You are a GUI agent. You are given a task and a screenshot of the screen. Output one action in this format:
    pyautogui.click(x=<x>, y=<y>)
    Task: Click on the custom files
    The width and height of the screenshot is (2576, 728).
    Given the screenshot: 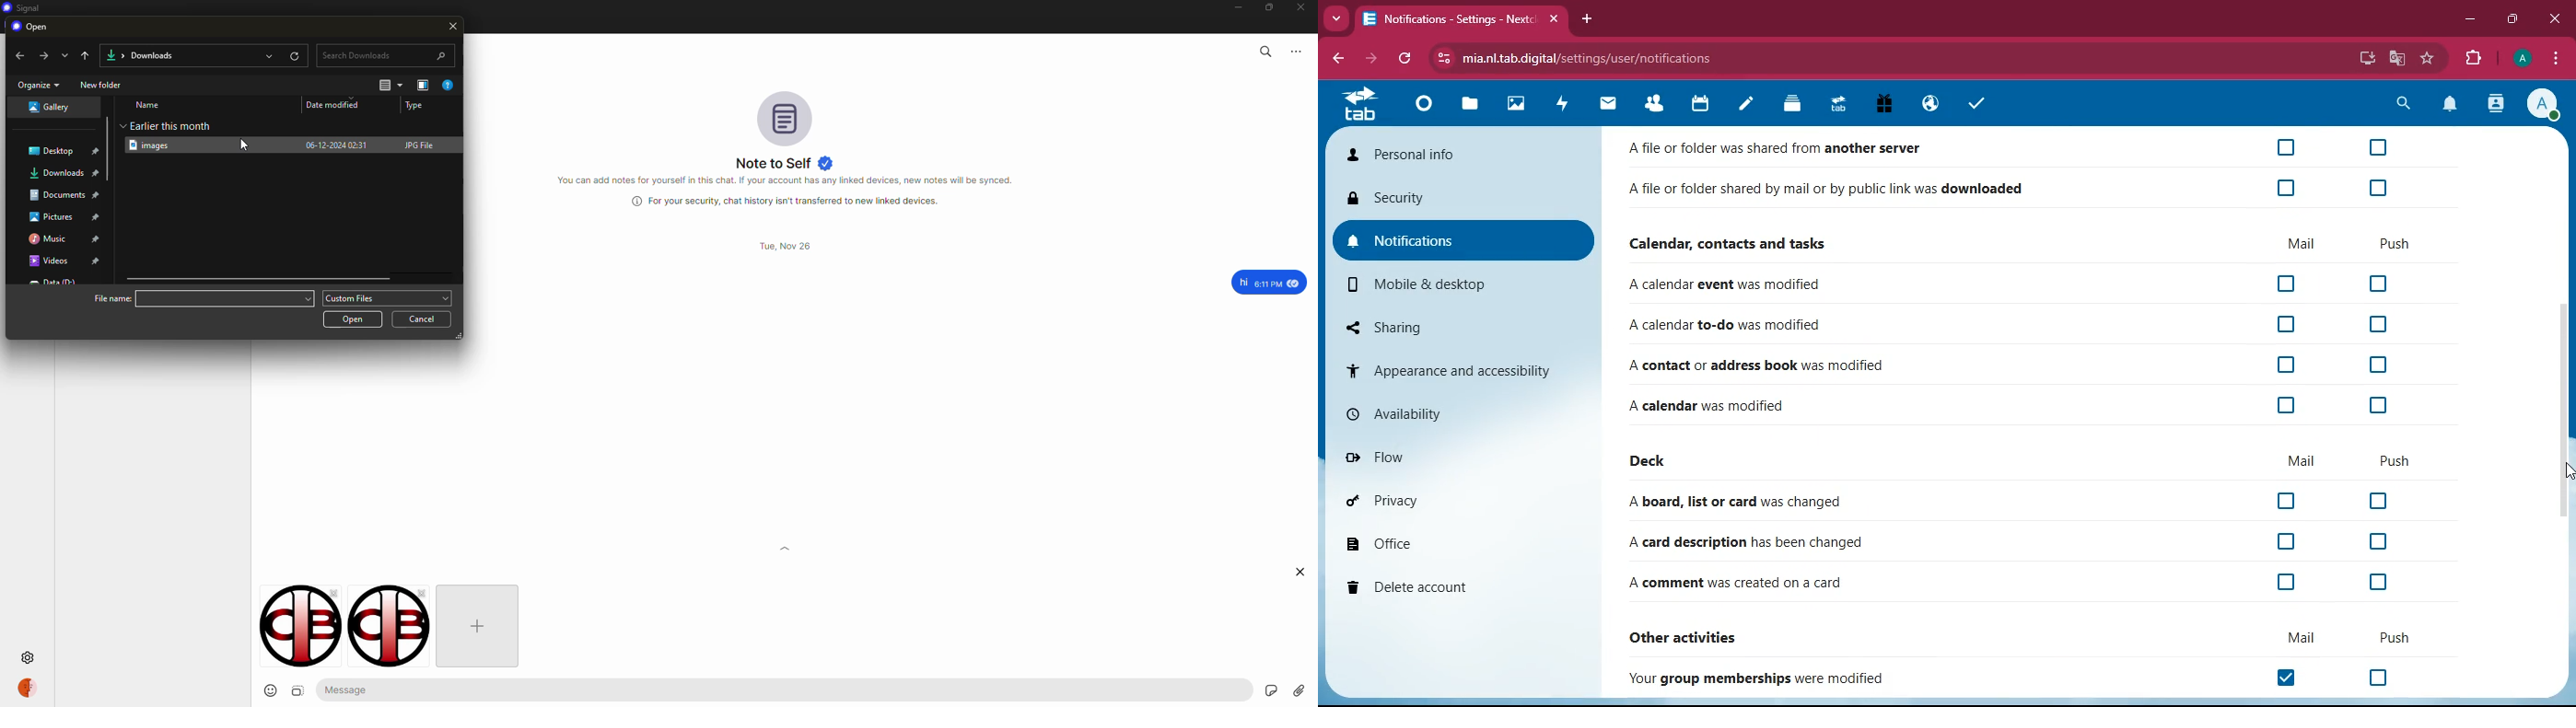 What is the action you would take?
    pyautogui.click(x=353, y=299)
    